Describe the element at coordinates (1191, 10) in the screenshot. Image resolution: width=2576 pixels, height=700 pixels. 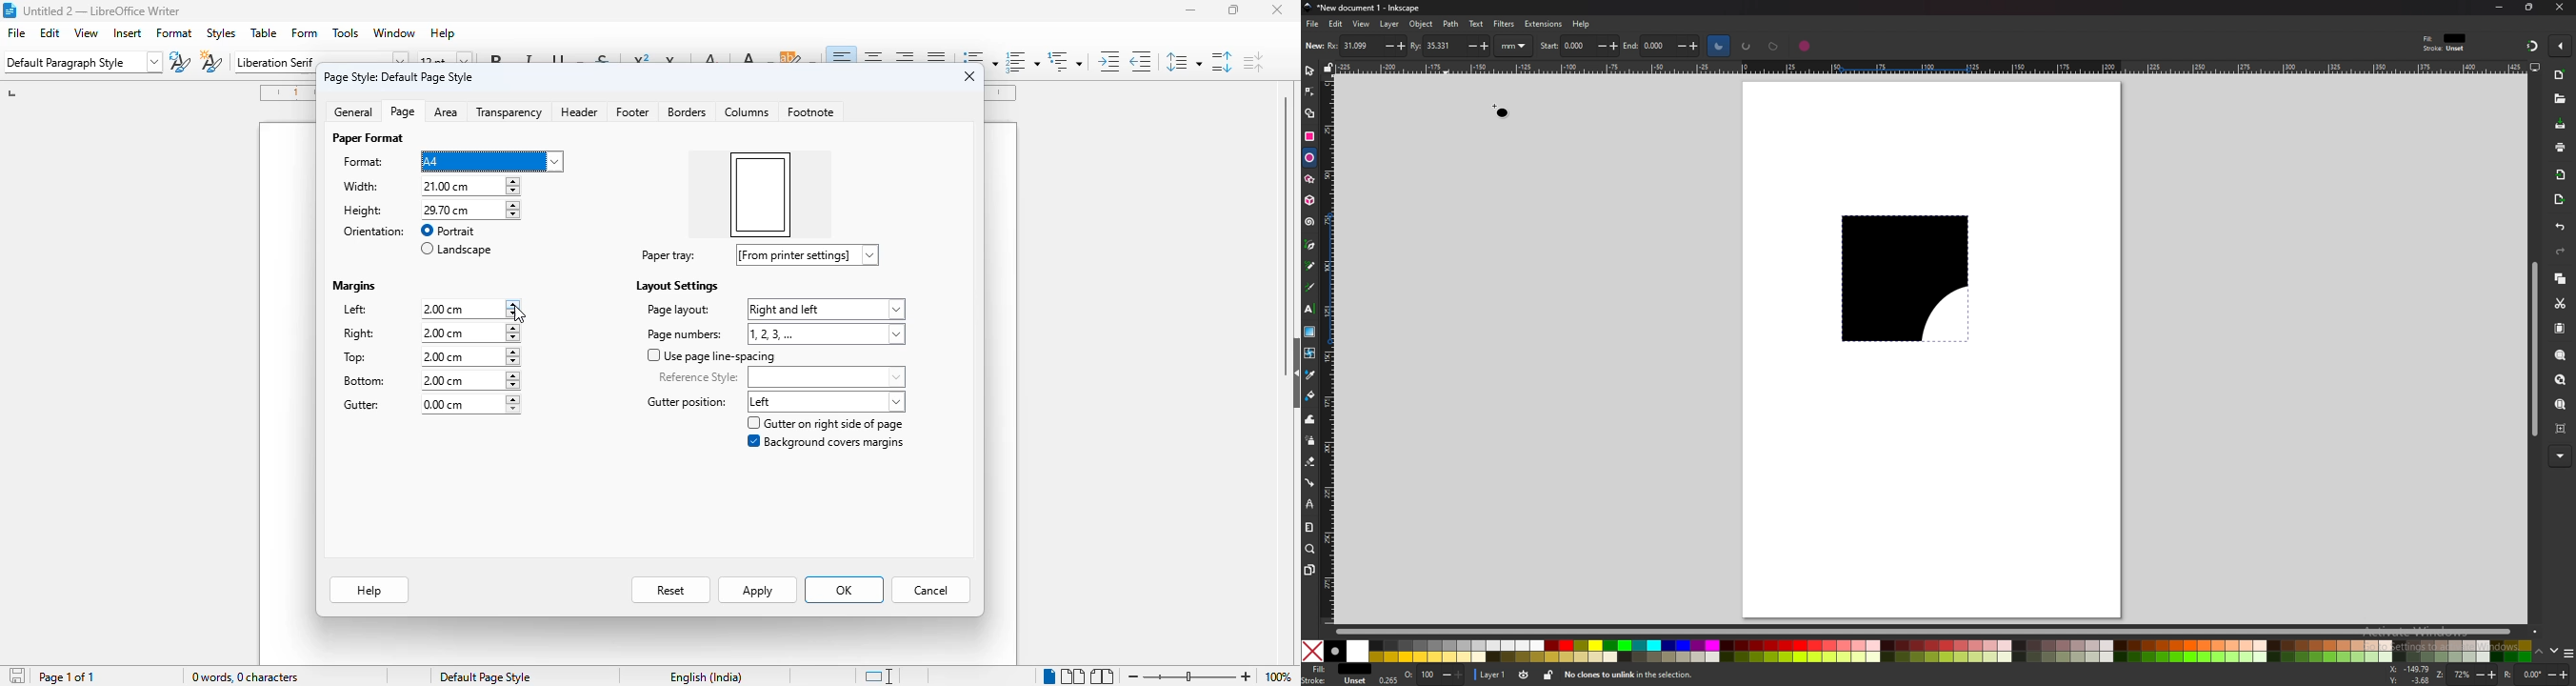
I see `minimize` at that location.